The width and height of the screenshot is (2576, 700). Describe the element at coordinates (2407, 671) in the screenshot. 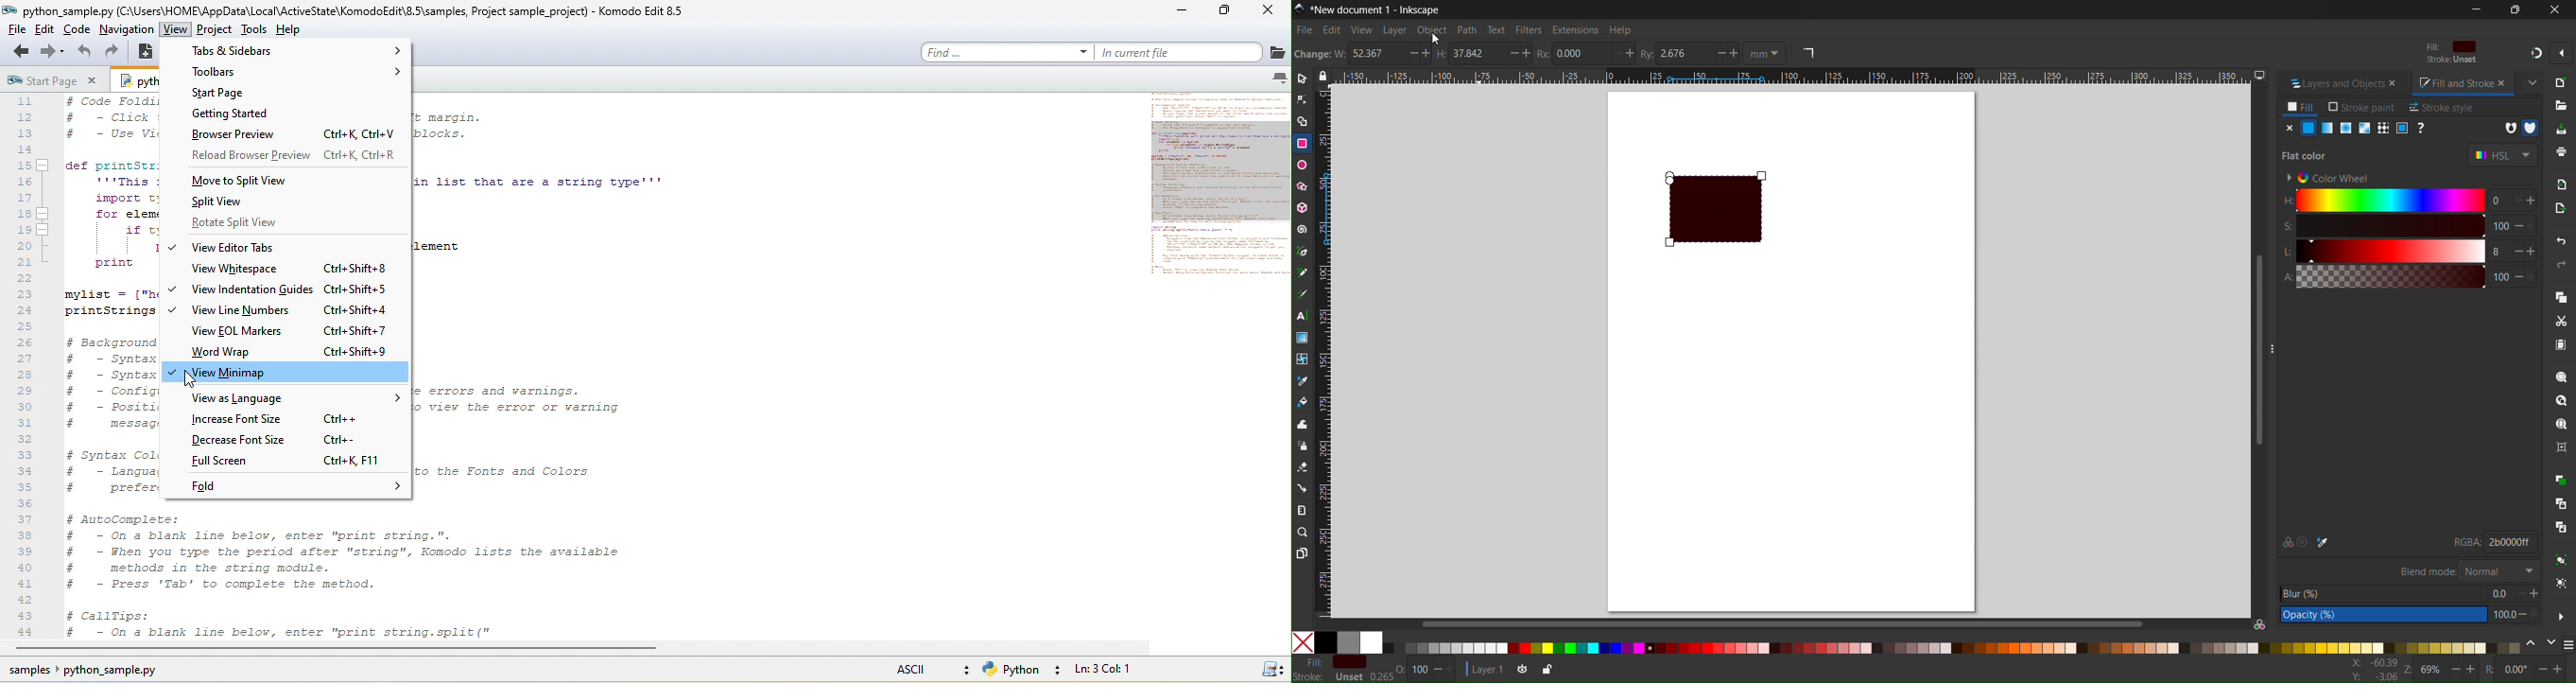

I see `Z` at that location.